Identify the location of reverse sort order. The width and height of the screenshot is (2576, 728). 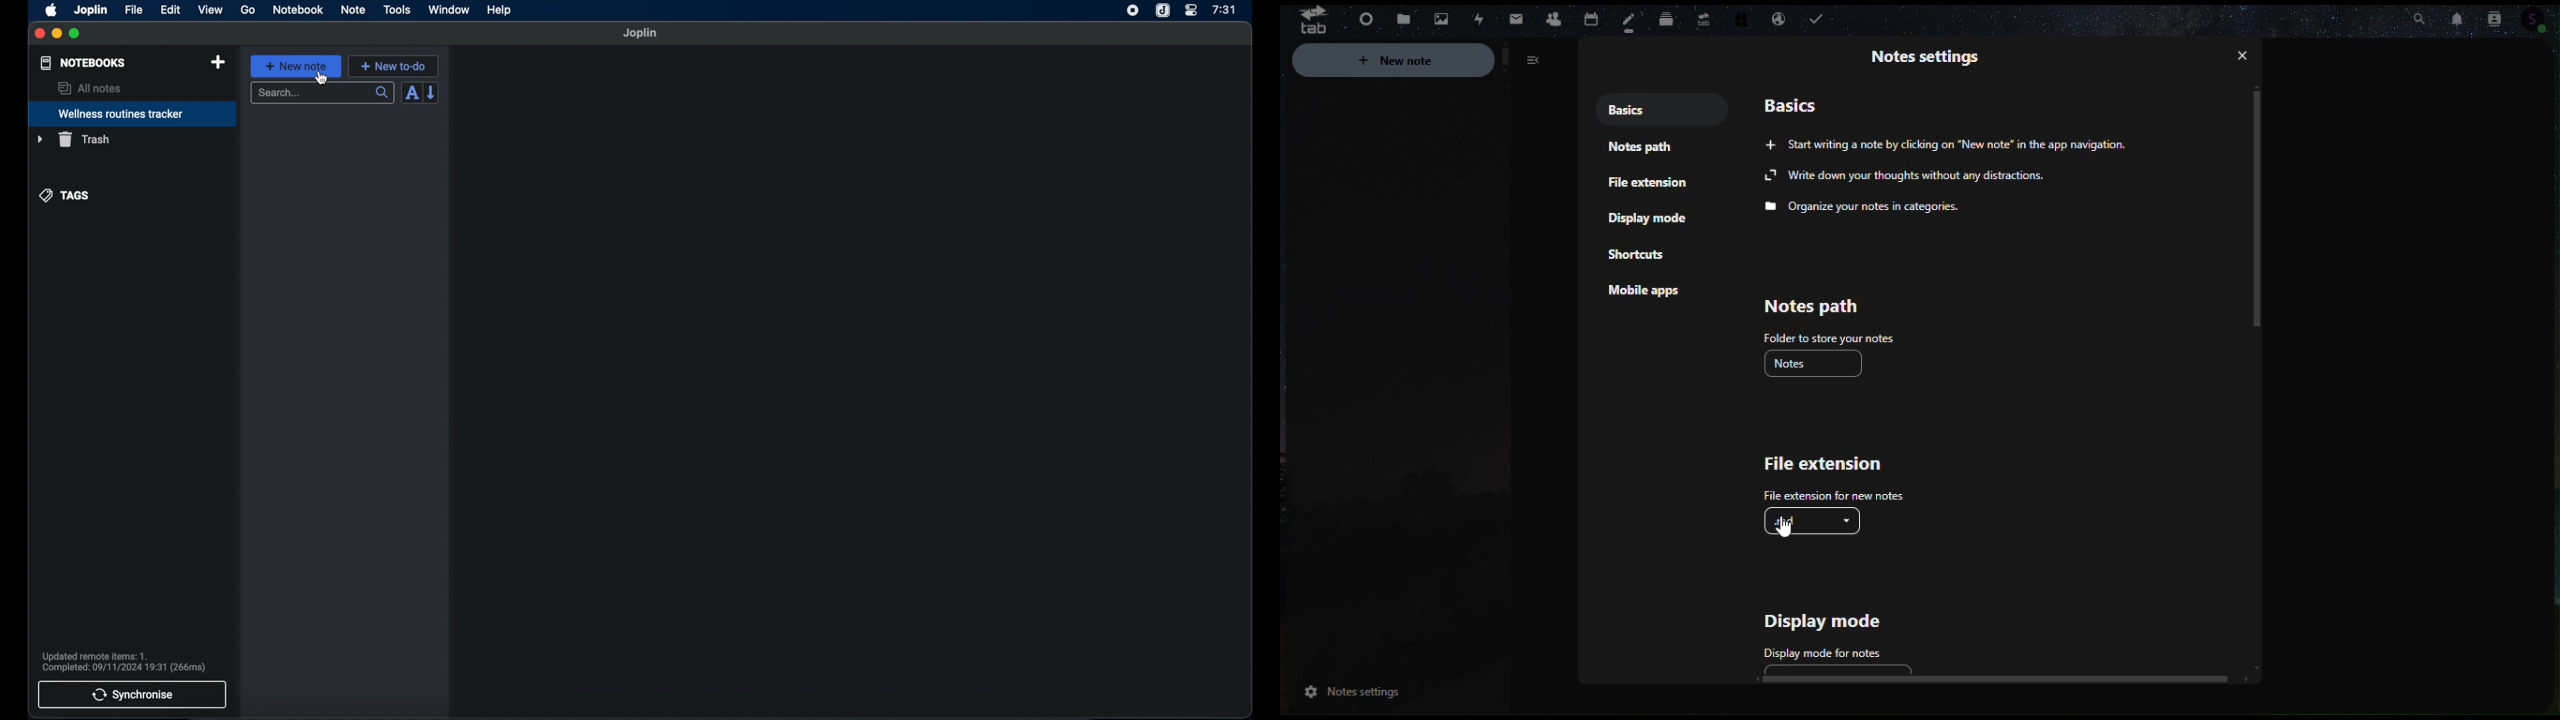
(432, 93).